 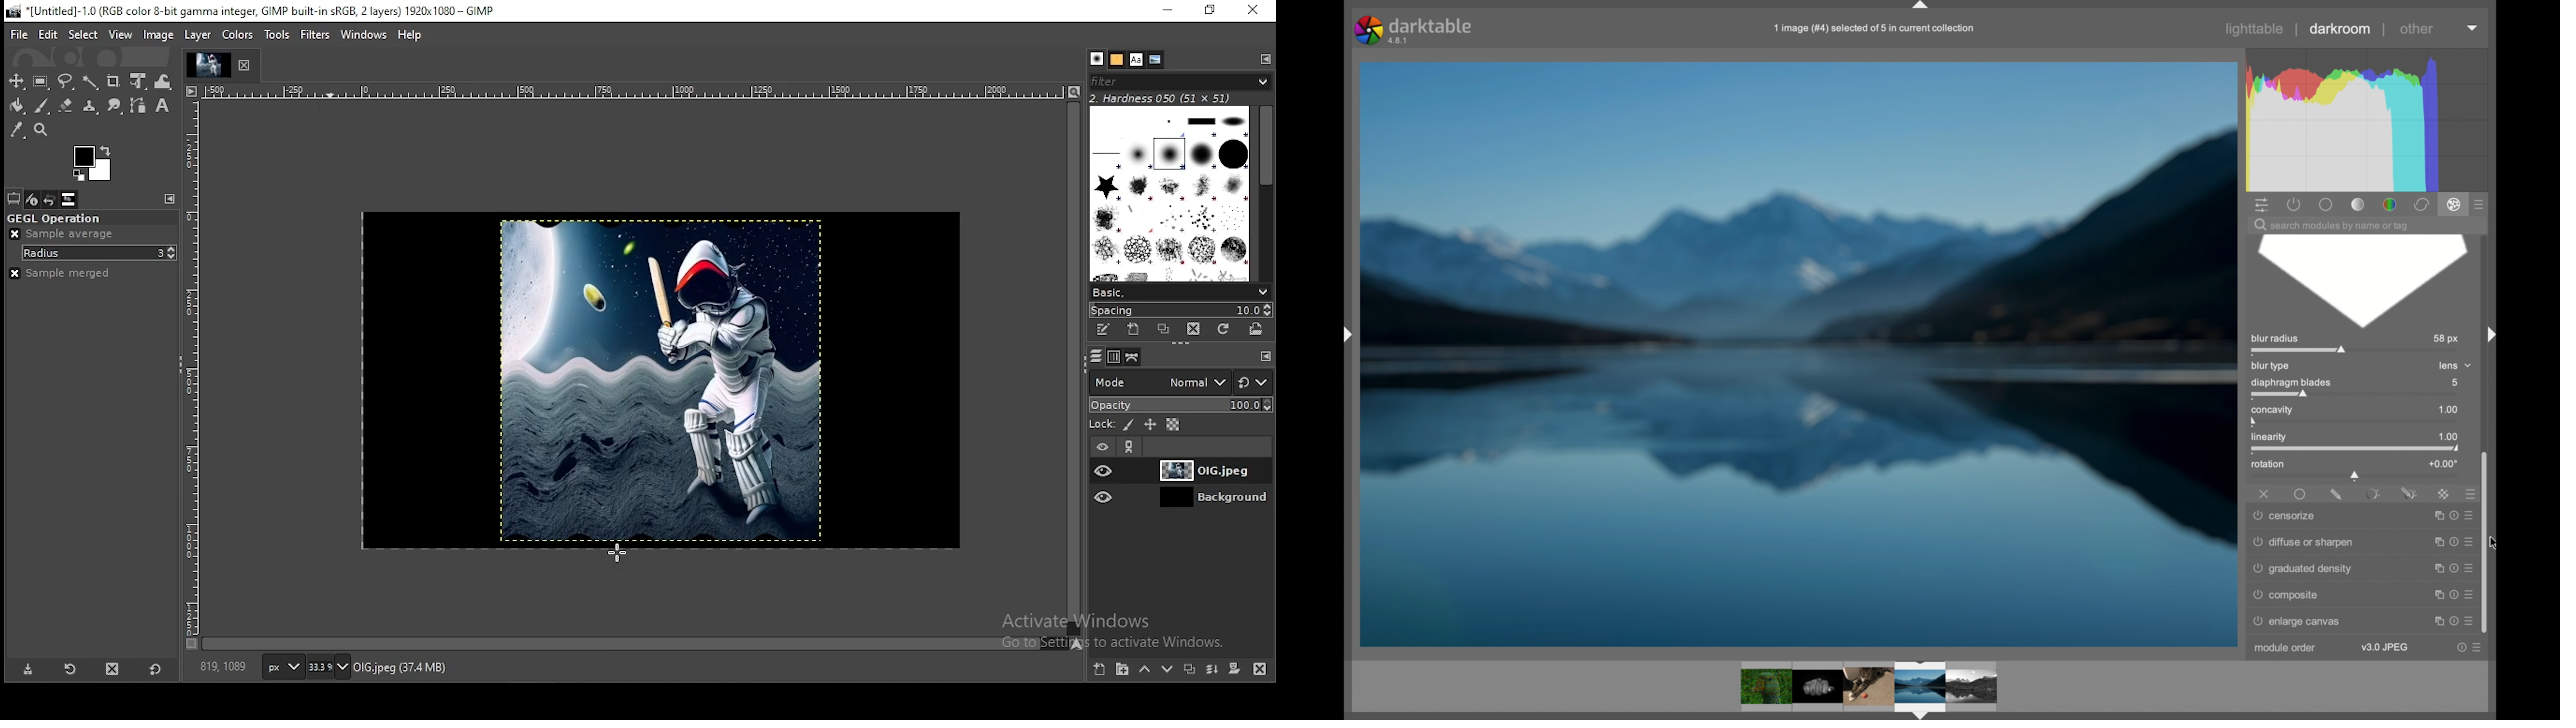 I want to click on text tool, so click(x=162, y=106).